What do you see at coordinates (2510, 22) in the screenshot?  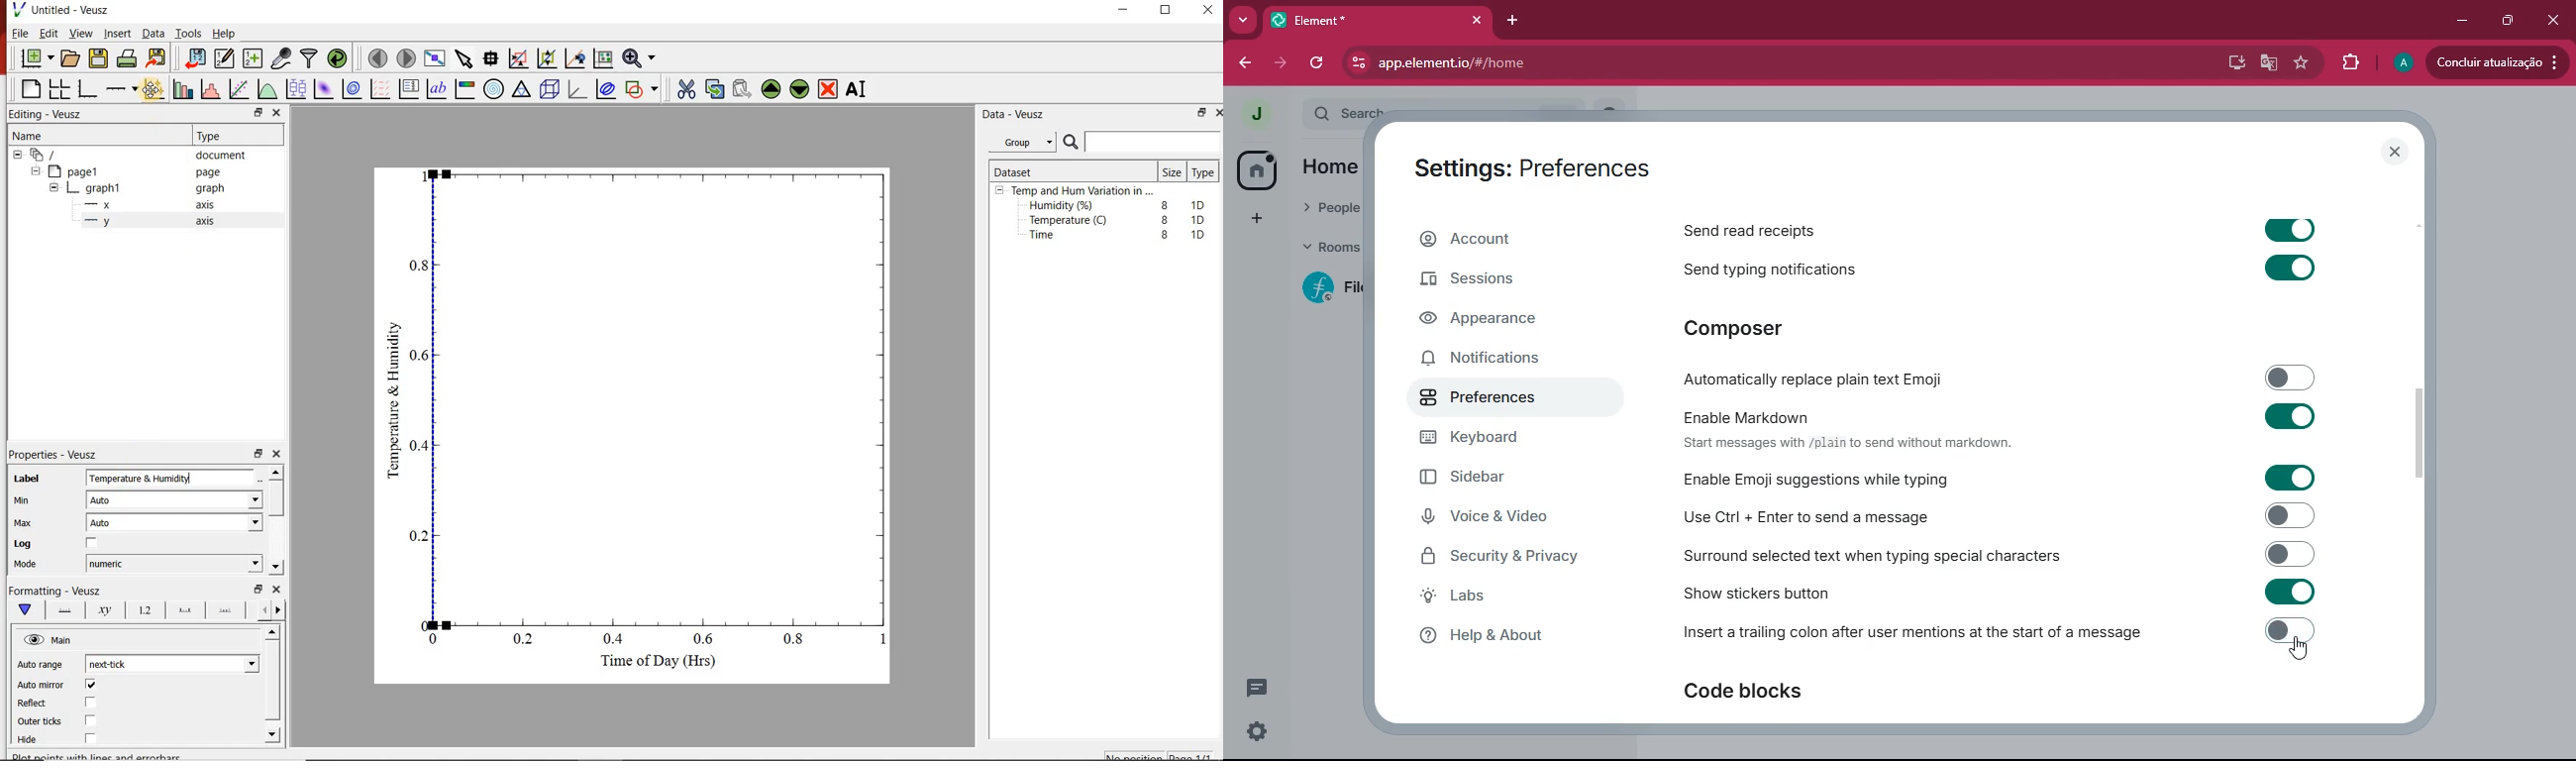 I see `maximize` at bounding box center [2510, 22].